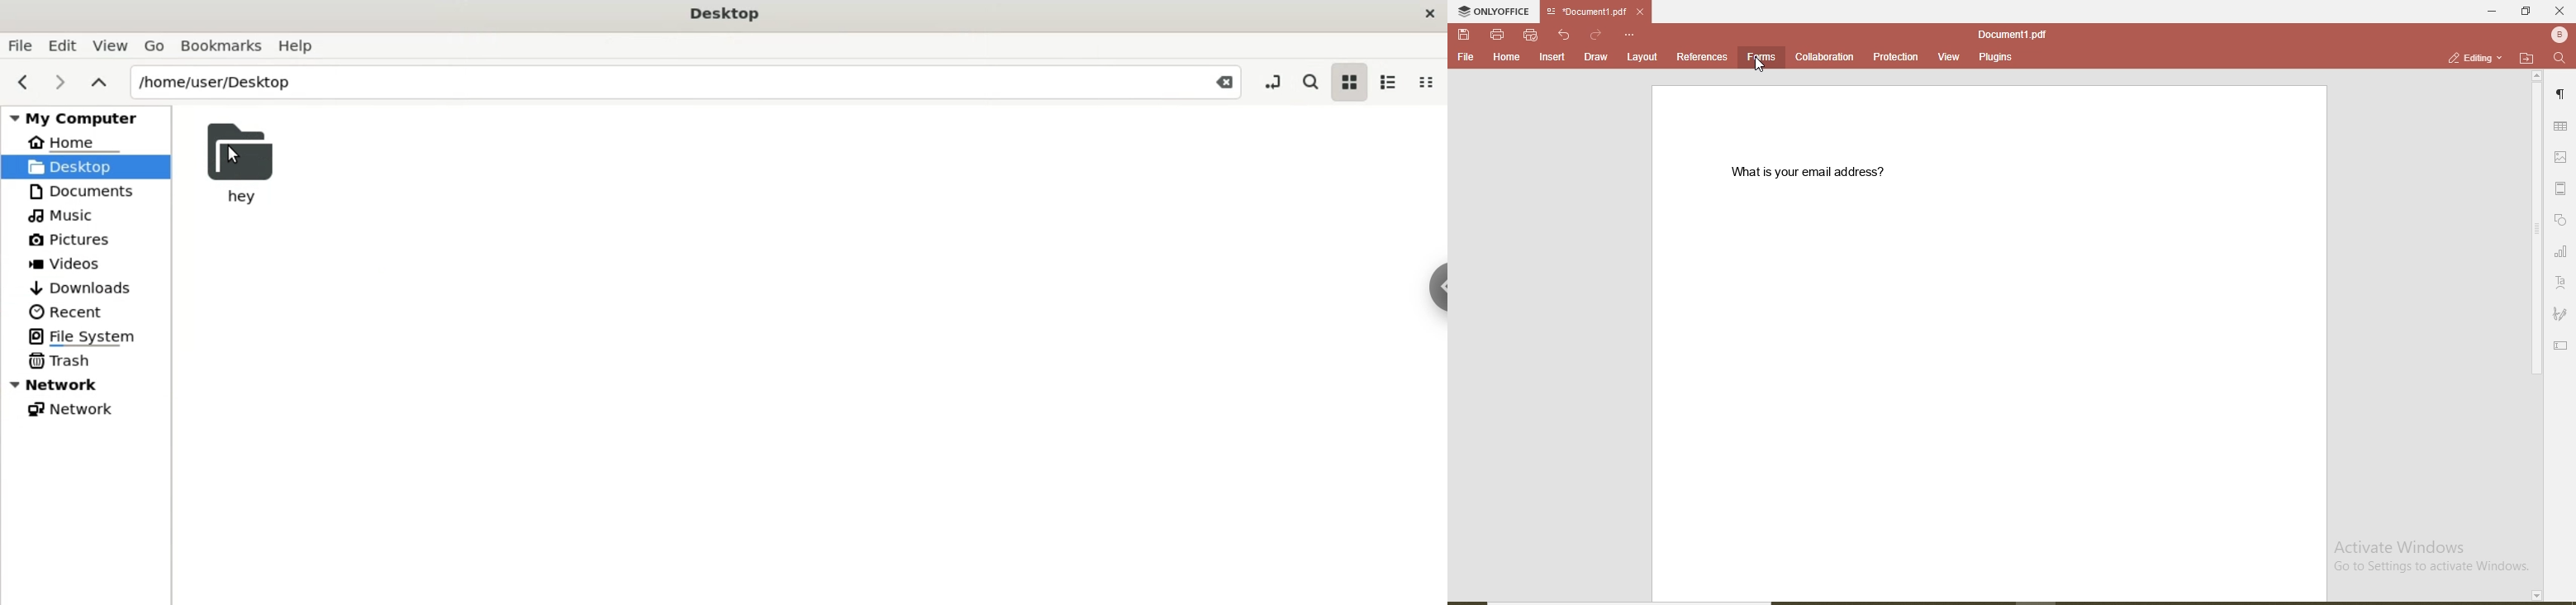 The height and width of the screenshot is (616, 2576). What do you see at coordinates (1646, 12) in the screenshot?
I see `close file` at bounding box center [1646, 12].